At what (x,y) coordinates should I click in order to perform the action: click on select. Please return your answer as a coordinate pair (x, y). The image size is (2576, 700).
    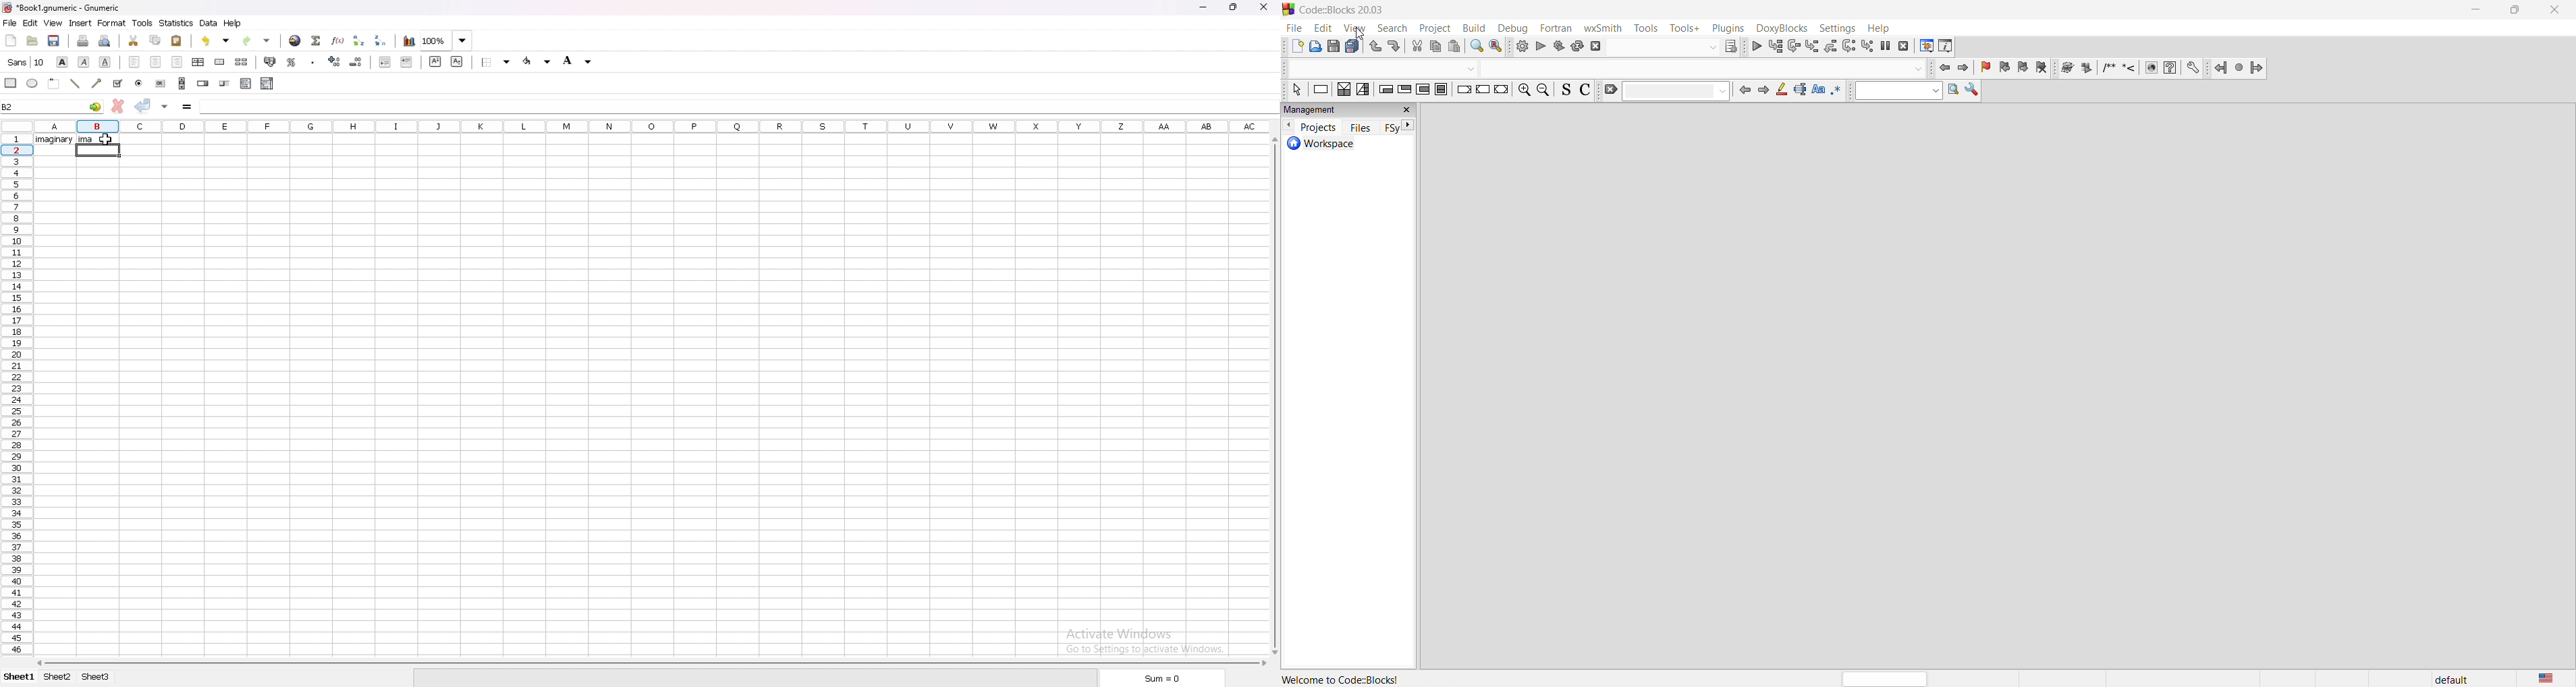
    Looking at the image, I should click on (1294, 90).